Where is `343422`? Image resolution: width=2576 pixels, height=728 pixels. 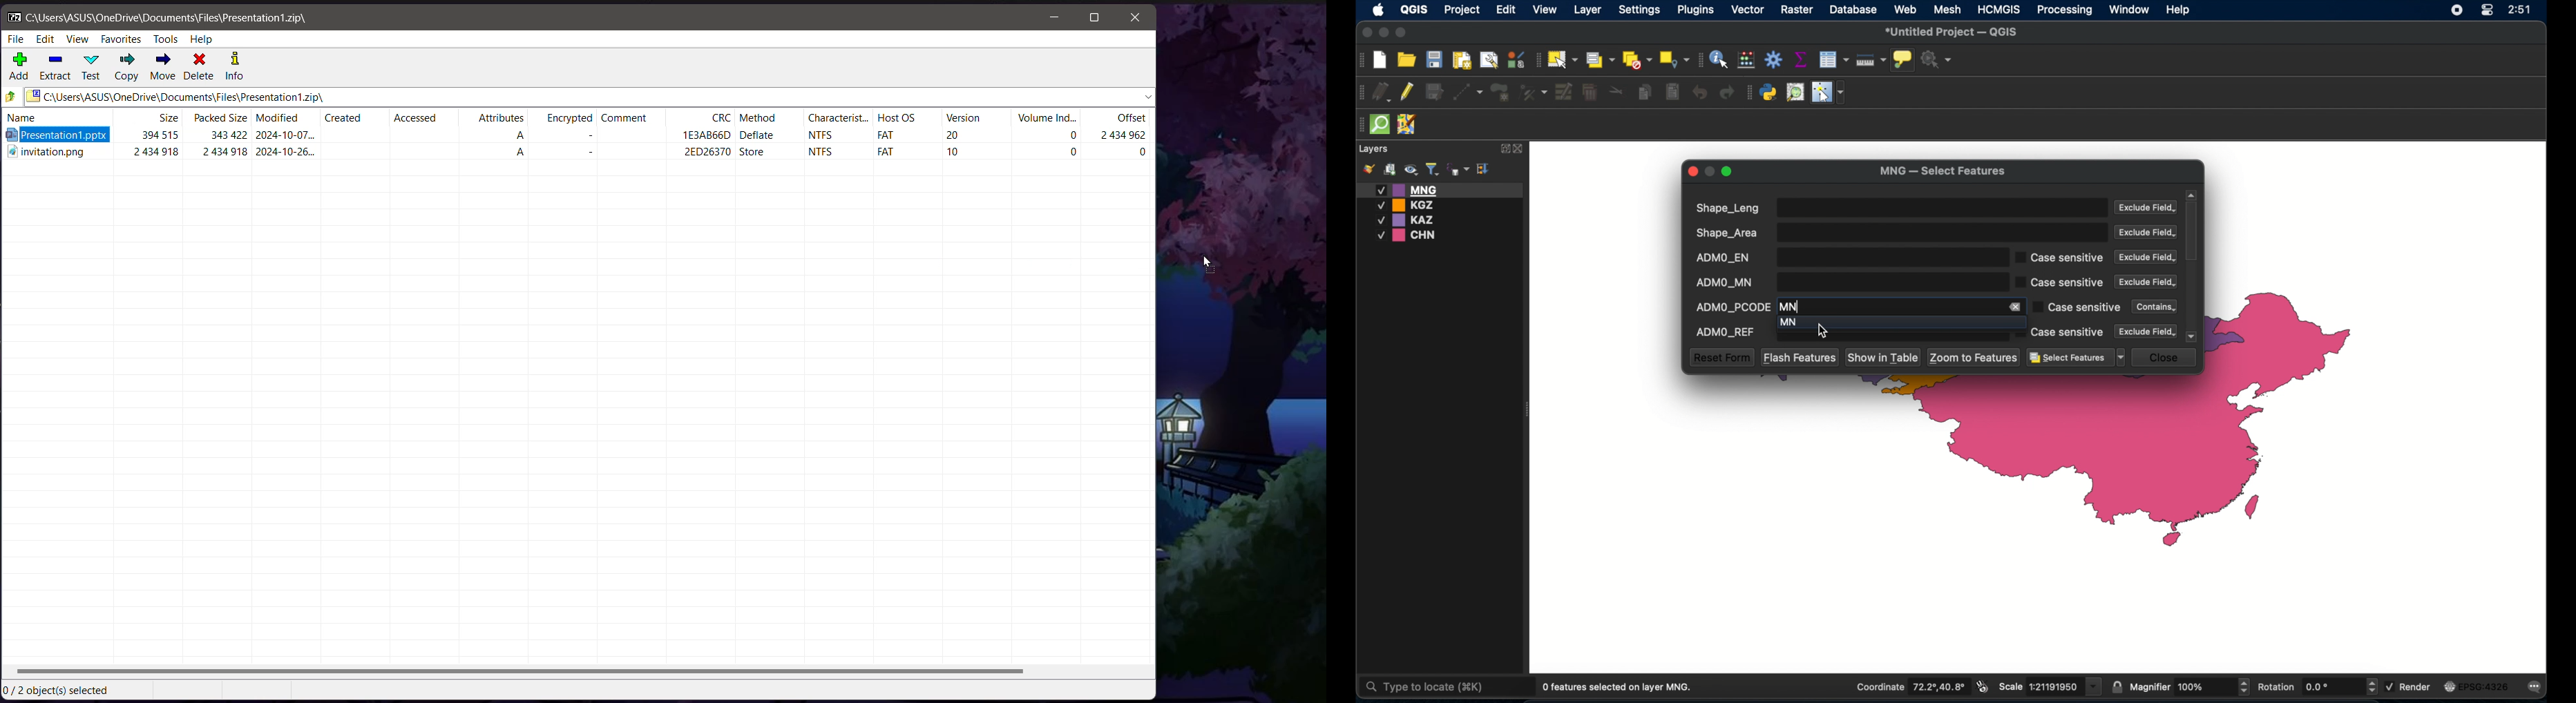 343422 is located at coordinates (227, 135).